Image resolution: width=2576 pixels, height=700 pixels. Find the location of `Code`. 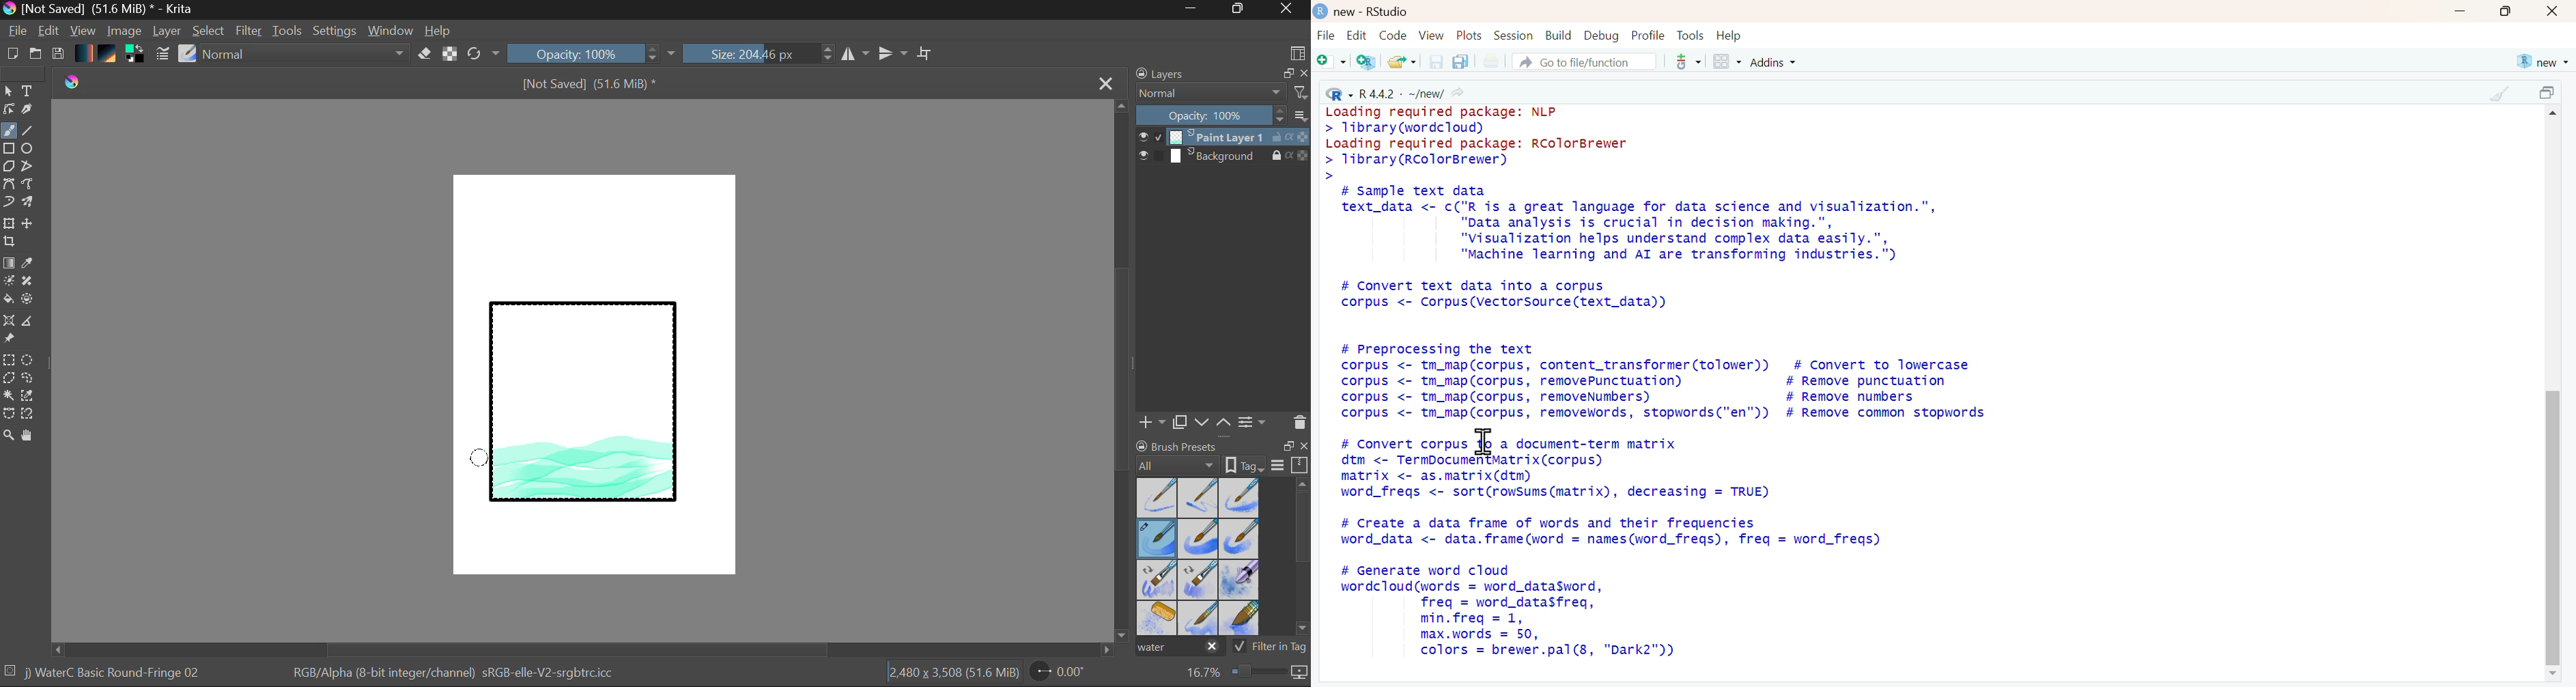

Code is located at coordinates (1393, 35).